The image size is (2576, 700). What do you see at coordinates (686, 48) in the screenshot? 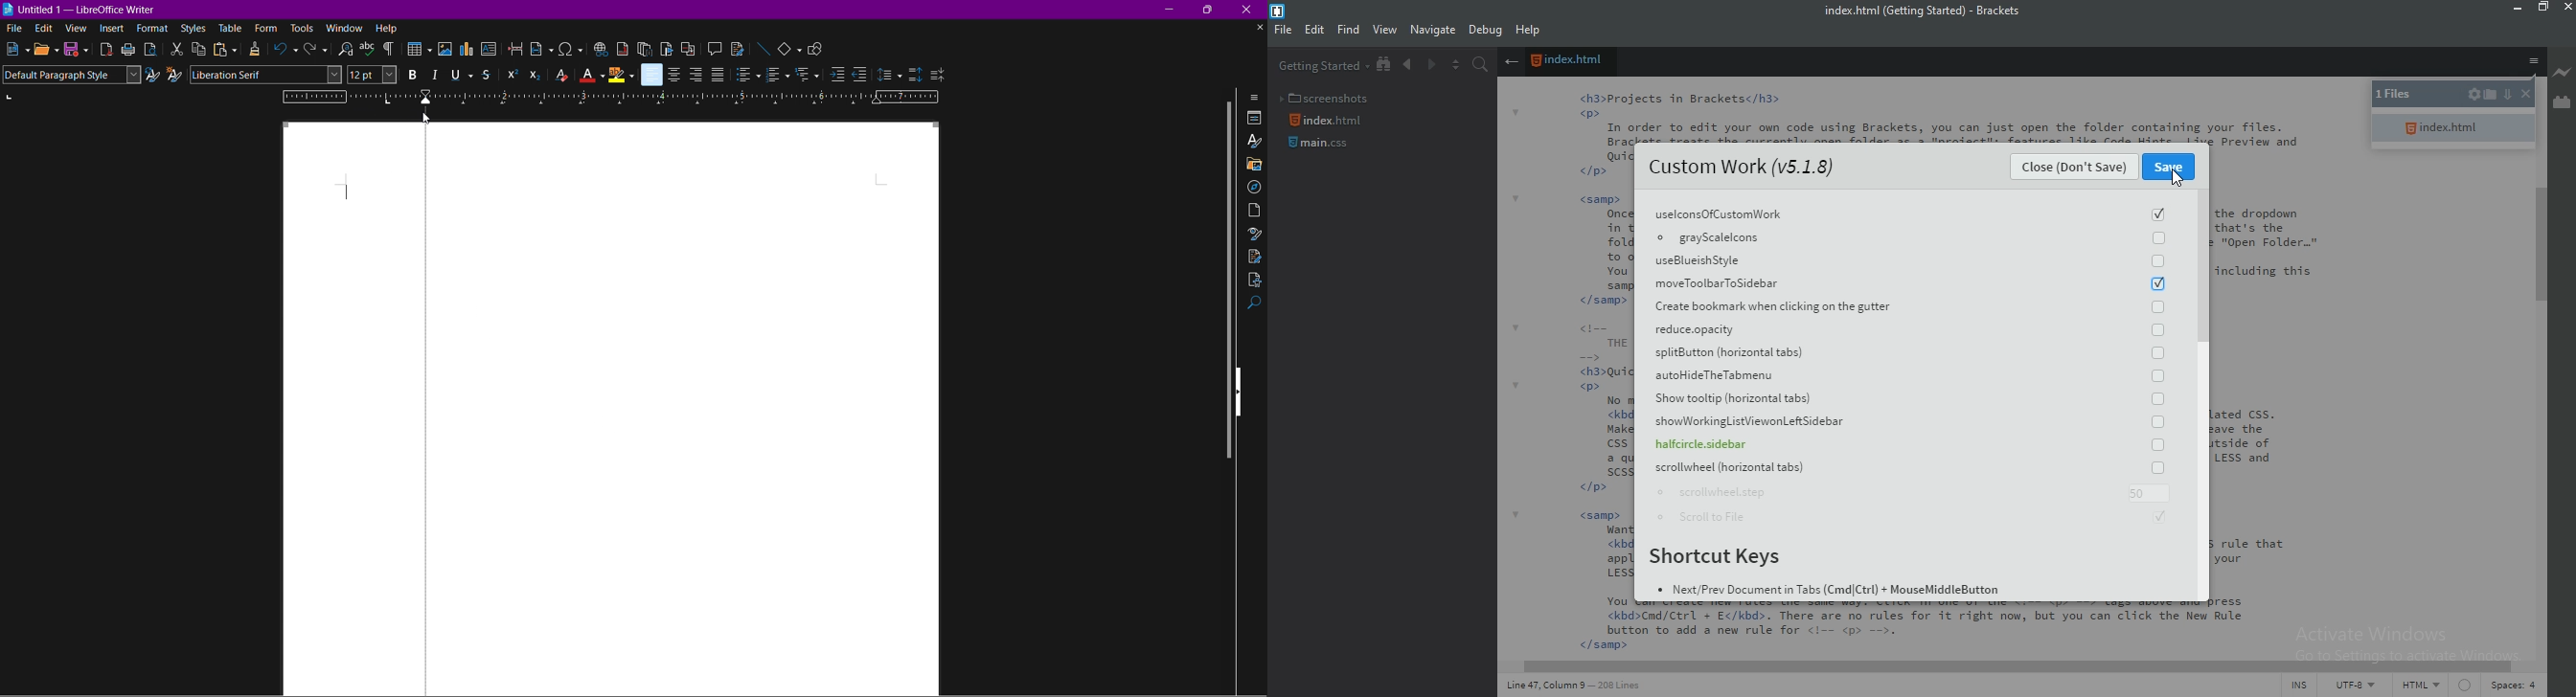
I see `Insert Cross-Reference` at bounding box center [686, 48].